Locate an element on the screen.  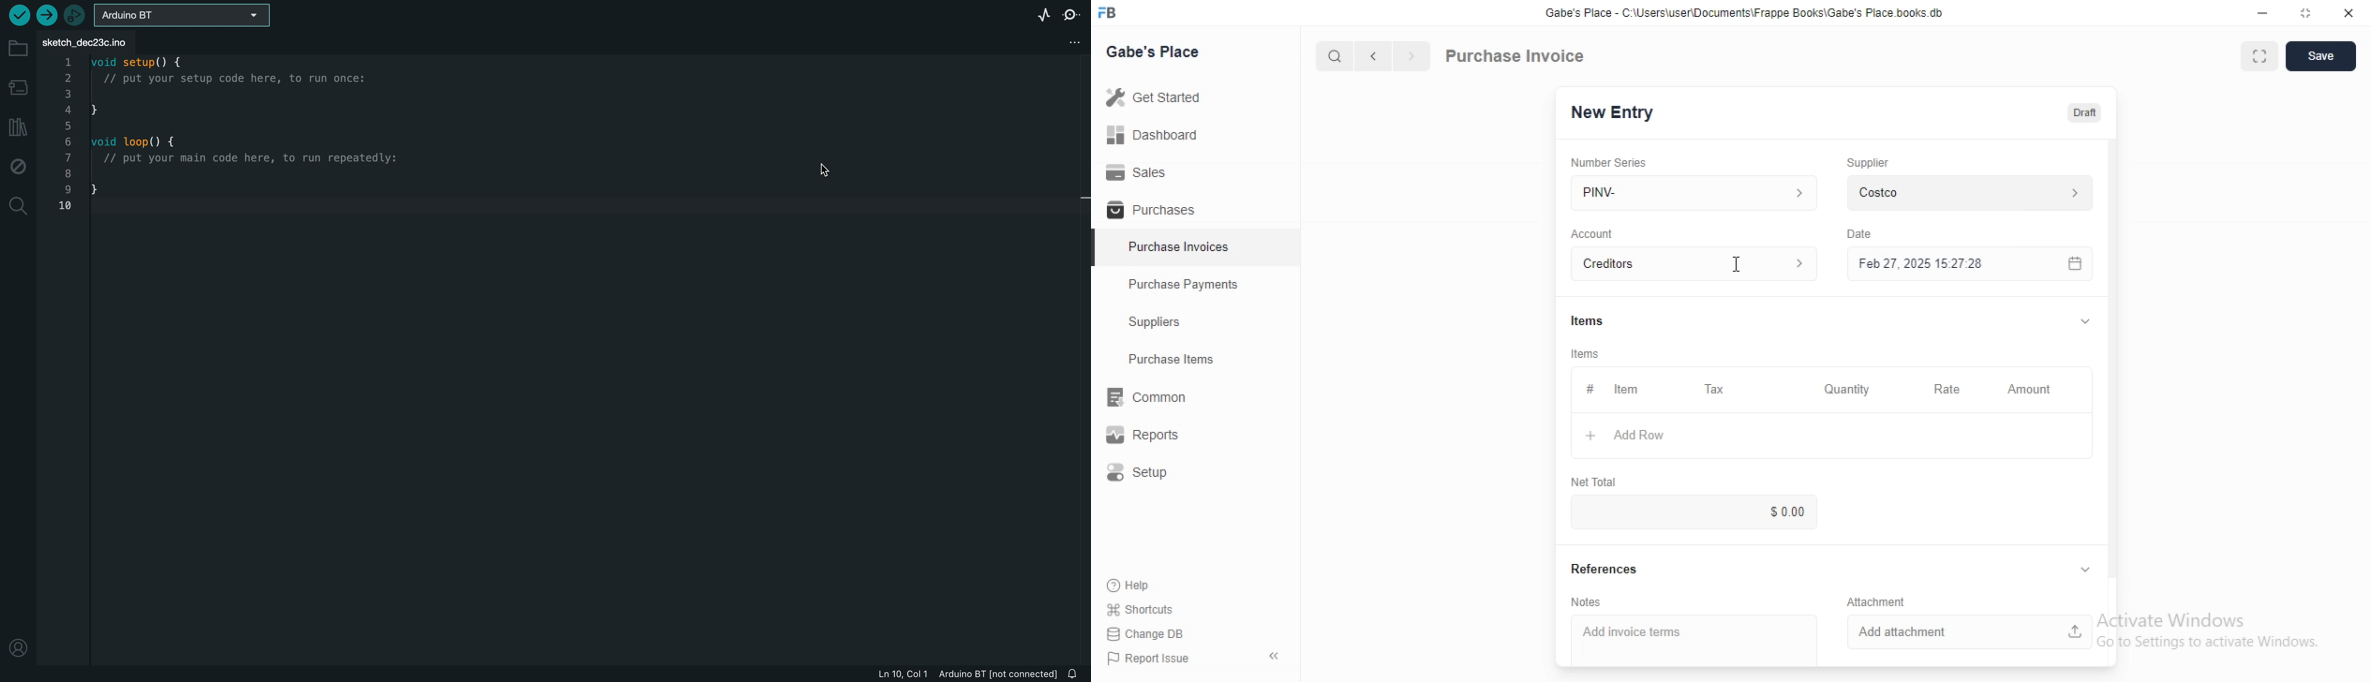
Notes is located at coordinates (1586, 602).